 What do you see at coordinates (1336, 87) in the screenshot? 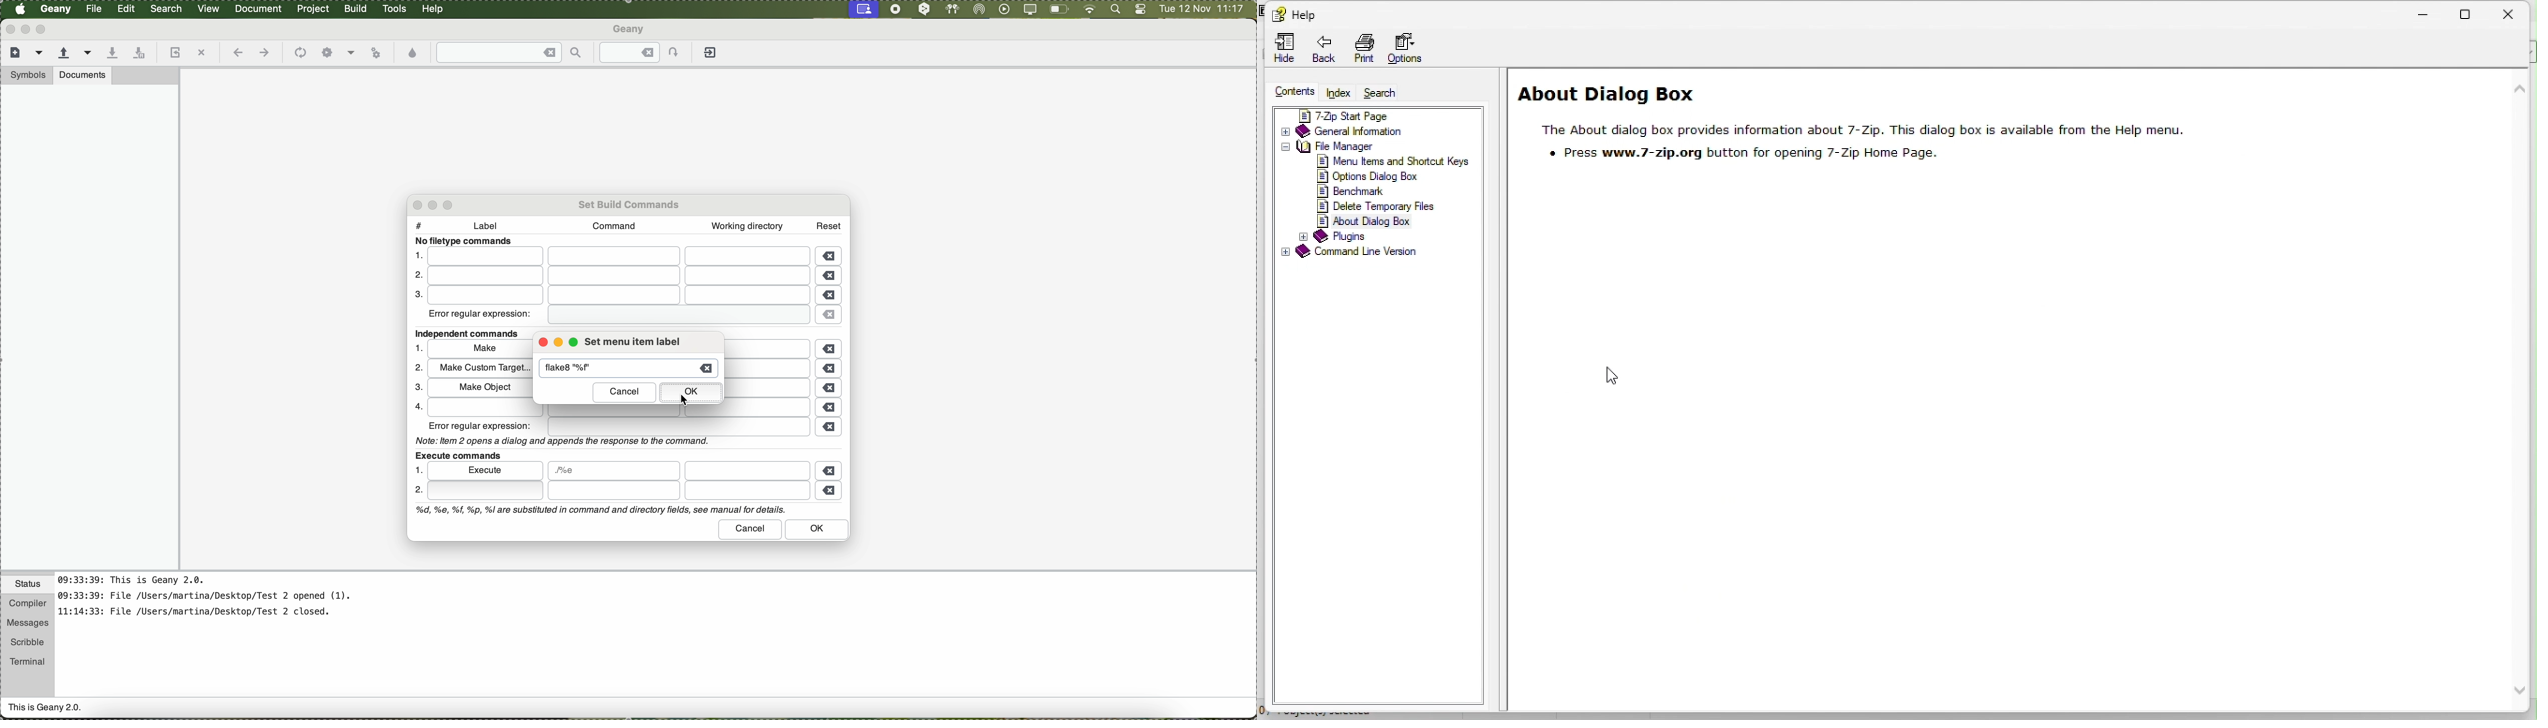
I see `index` at bounding box center [1336, 87].